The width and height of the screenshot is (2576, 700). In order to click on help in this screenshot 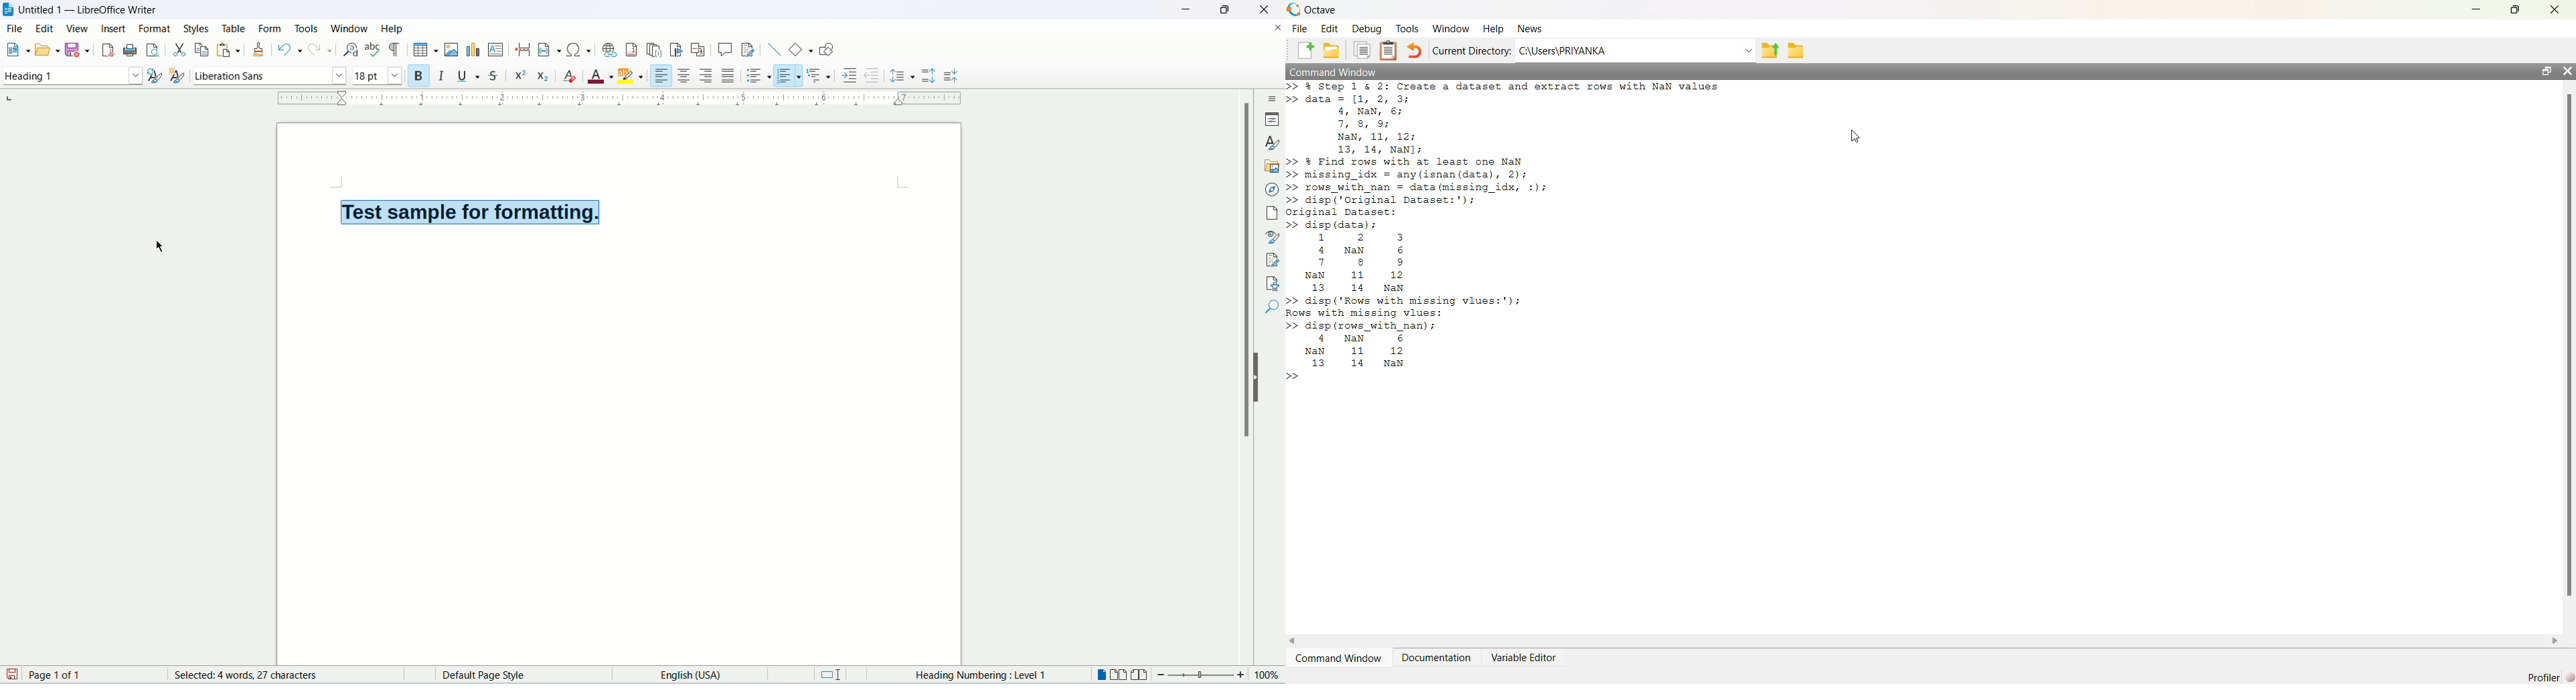, I will do `click(392, 28)`.